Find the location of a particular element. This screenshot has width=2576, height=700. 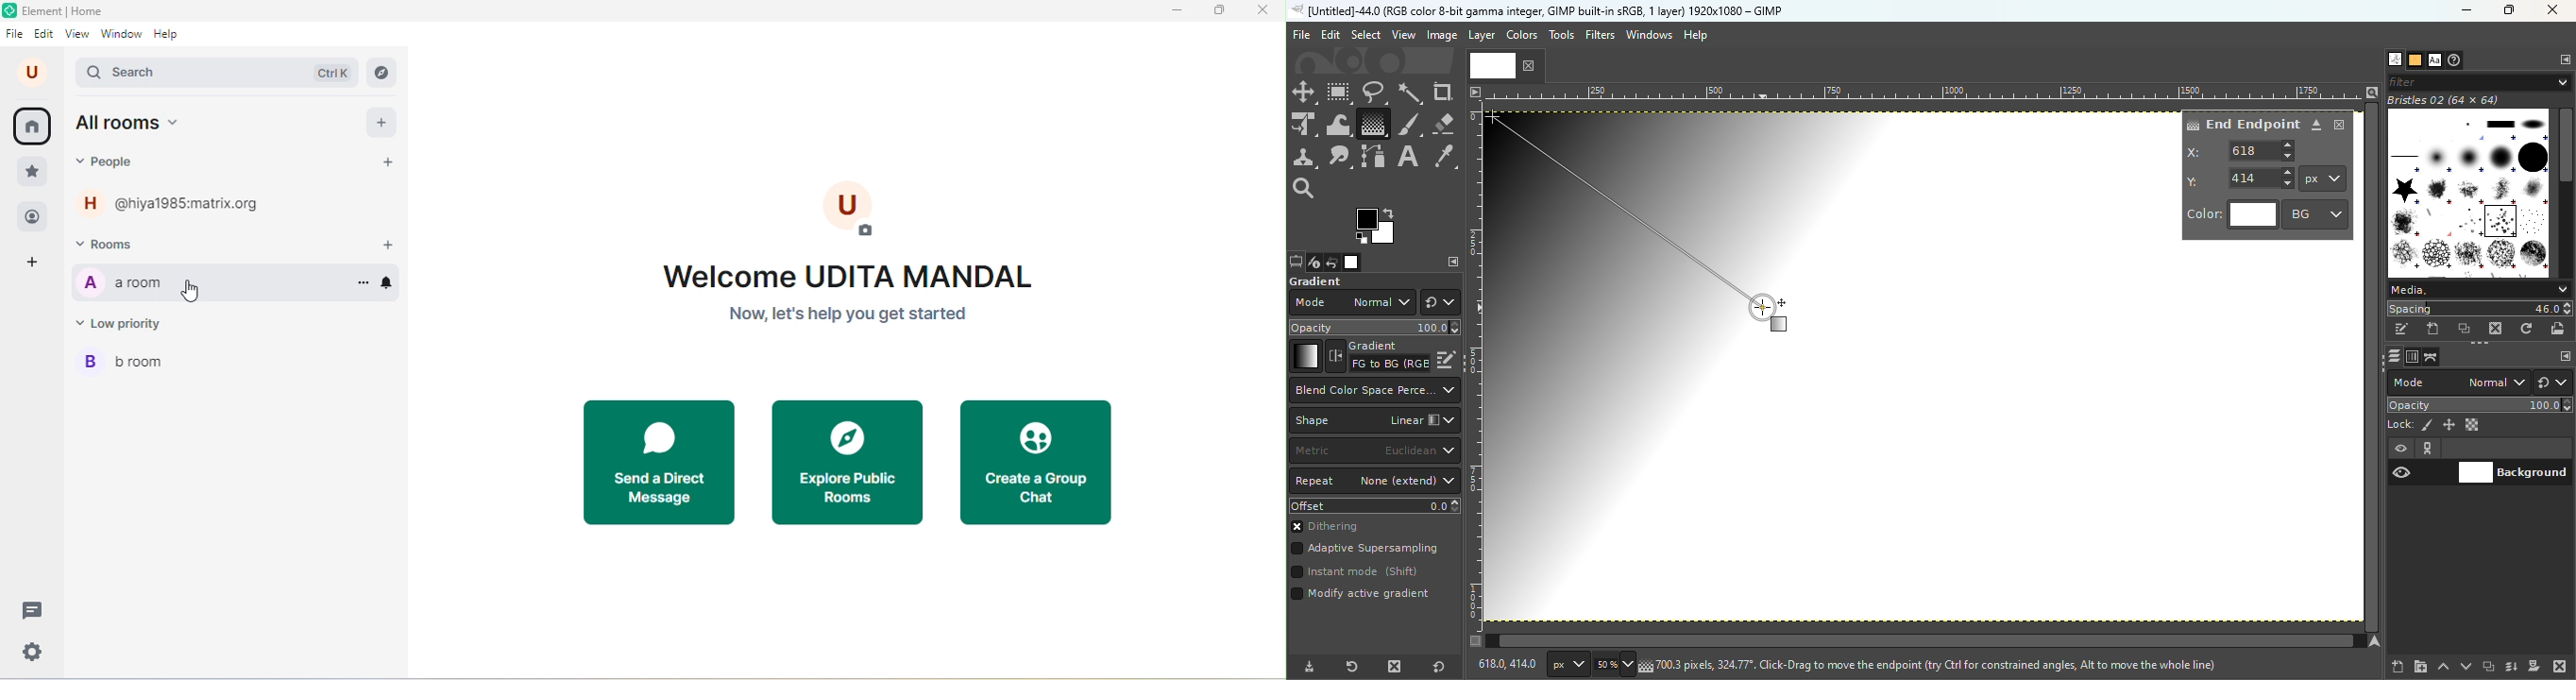

edit is located at coordinates (44, 35).